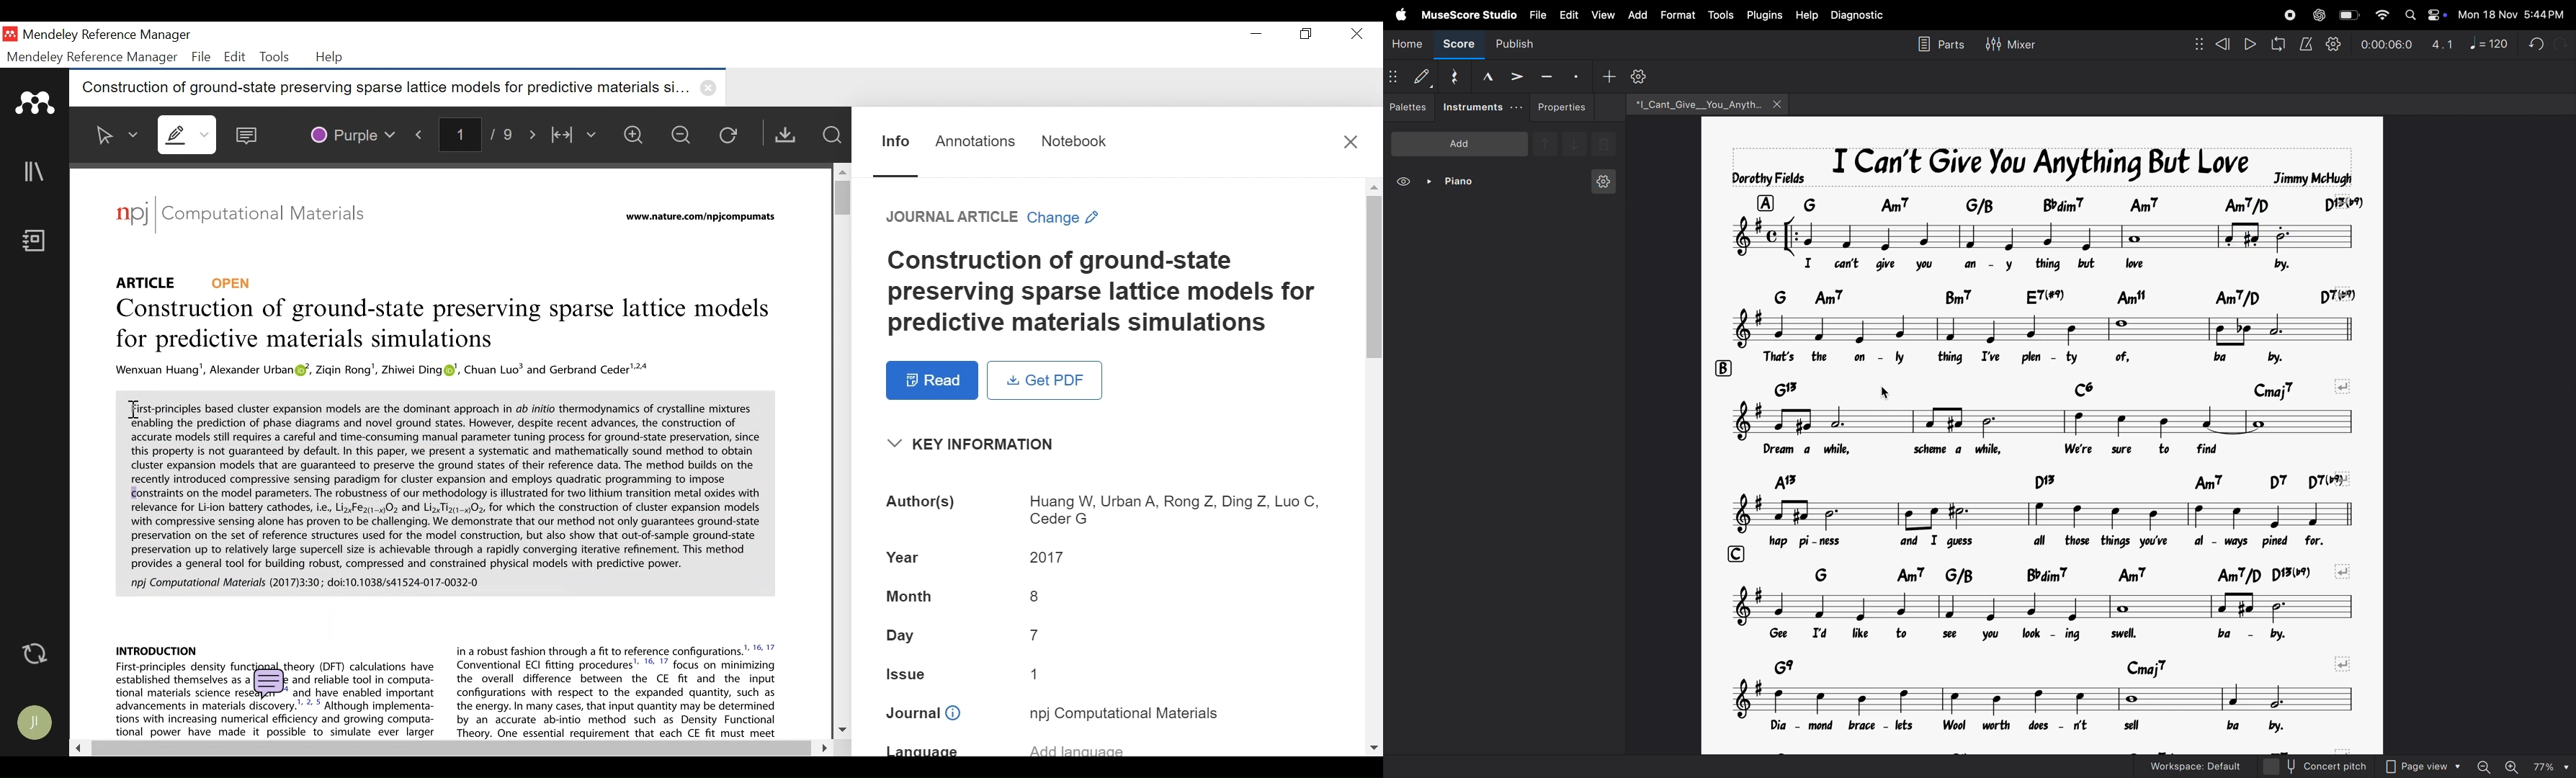 This screenshot has width=2576, height=784. What do you see at coordinates (272, 684) in the screenshot?
I see `comment` at bounding box center [272, 684].